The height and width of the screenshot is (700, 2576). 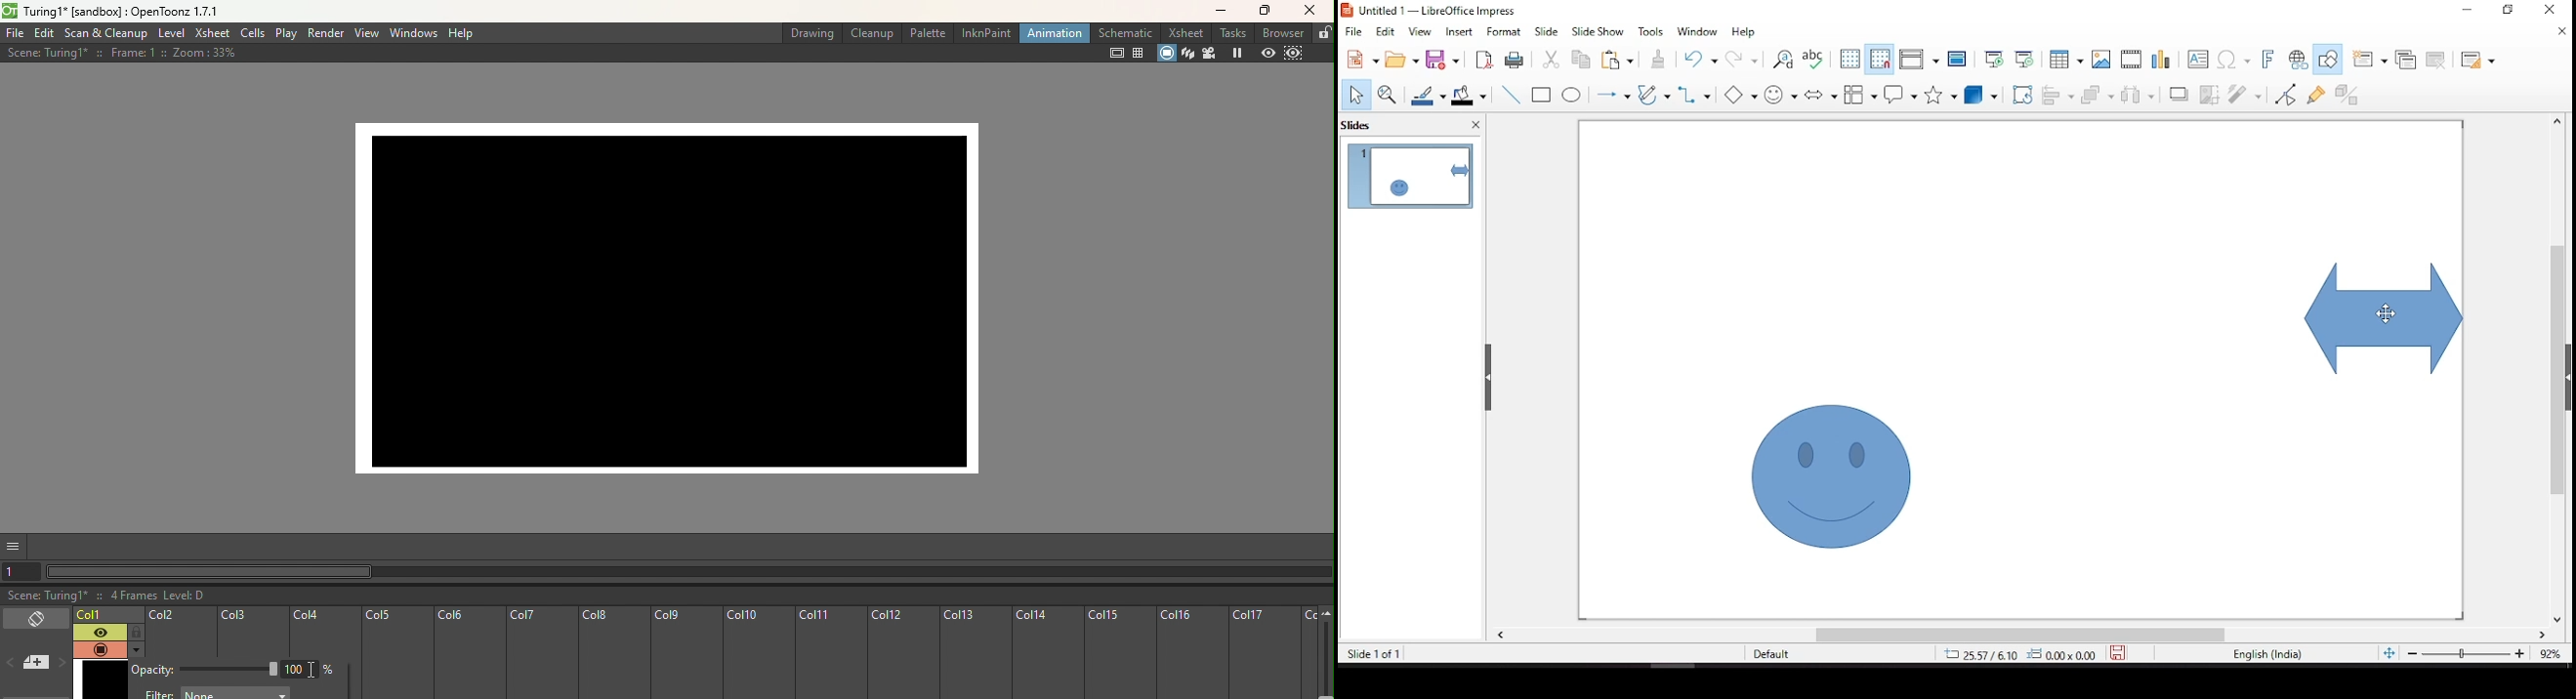 What do you see at coordinates (122, 53) in the screenshot?
I see `Scene: Turing1* :: Frame: 1 :: Zoom: 33%` at bounding box center [122, 53].